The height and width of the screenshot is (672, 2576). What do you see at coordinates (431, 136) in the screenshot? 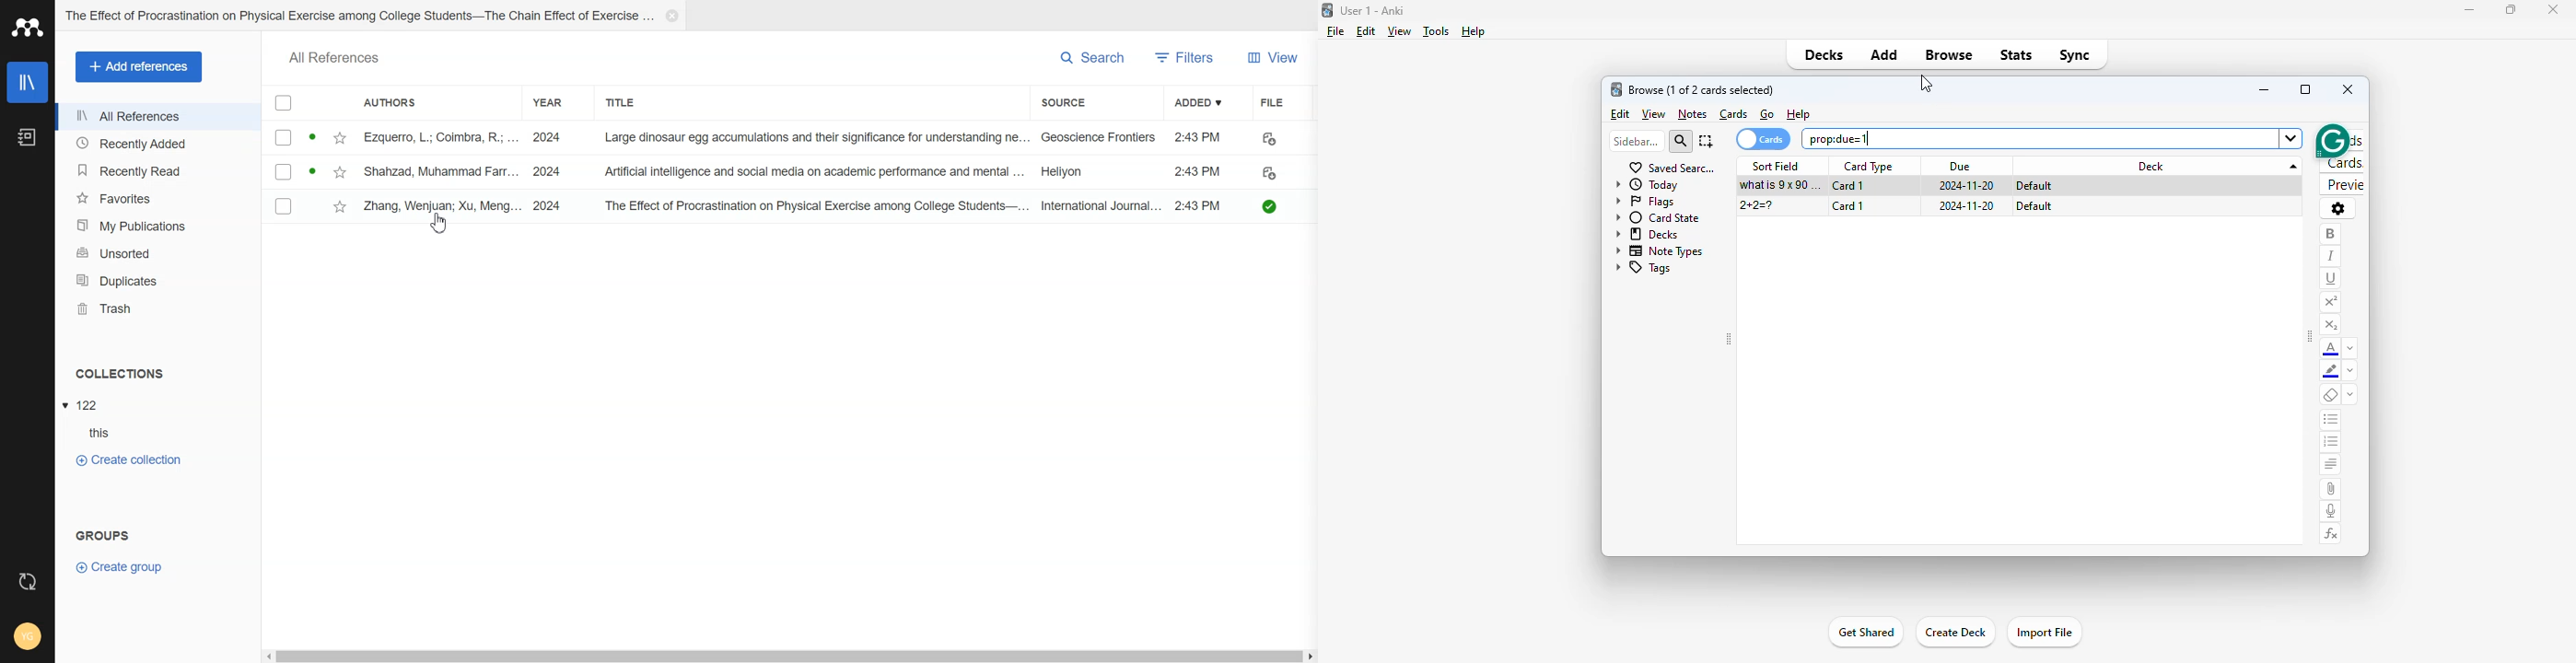
I see `Ezquerro, L.; Coimbra, R.` at bounding box center [431, 136].